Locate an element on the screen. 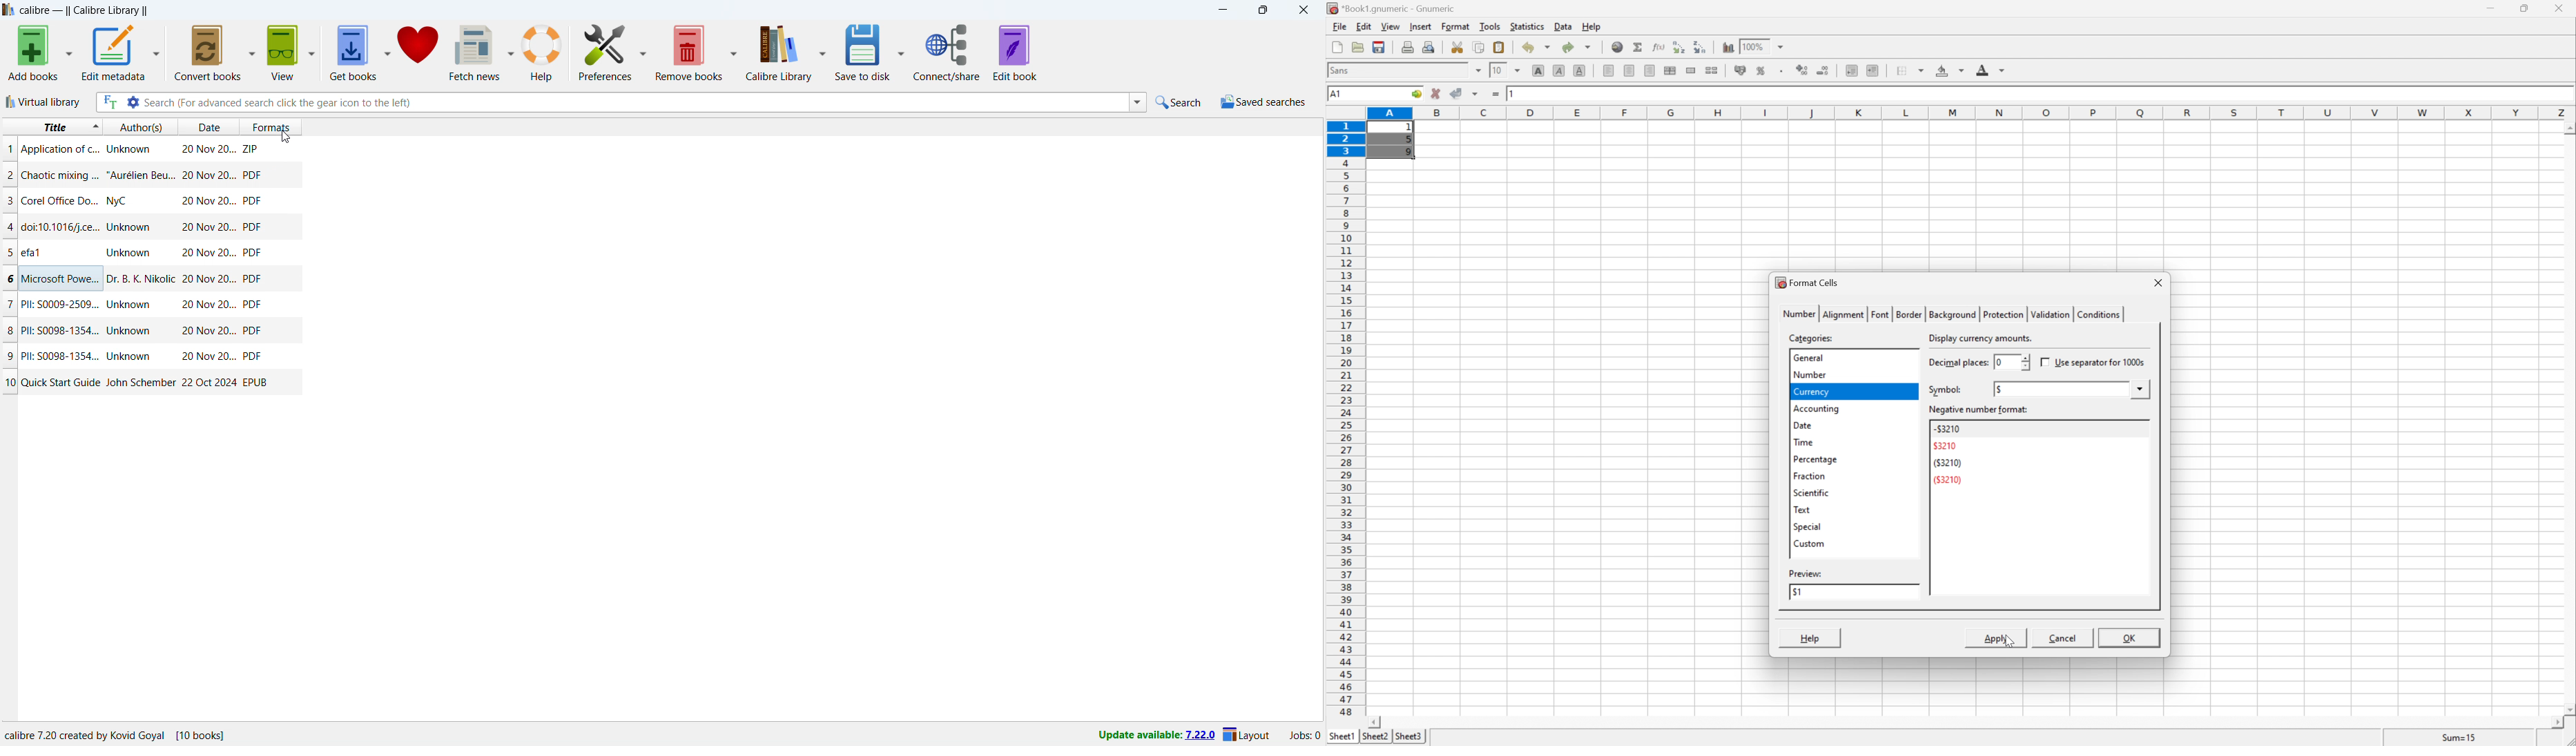 The width and height of the screenshot is (2576, 756). sort by title is located at coordinates (52, 127).